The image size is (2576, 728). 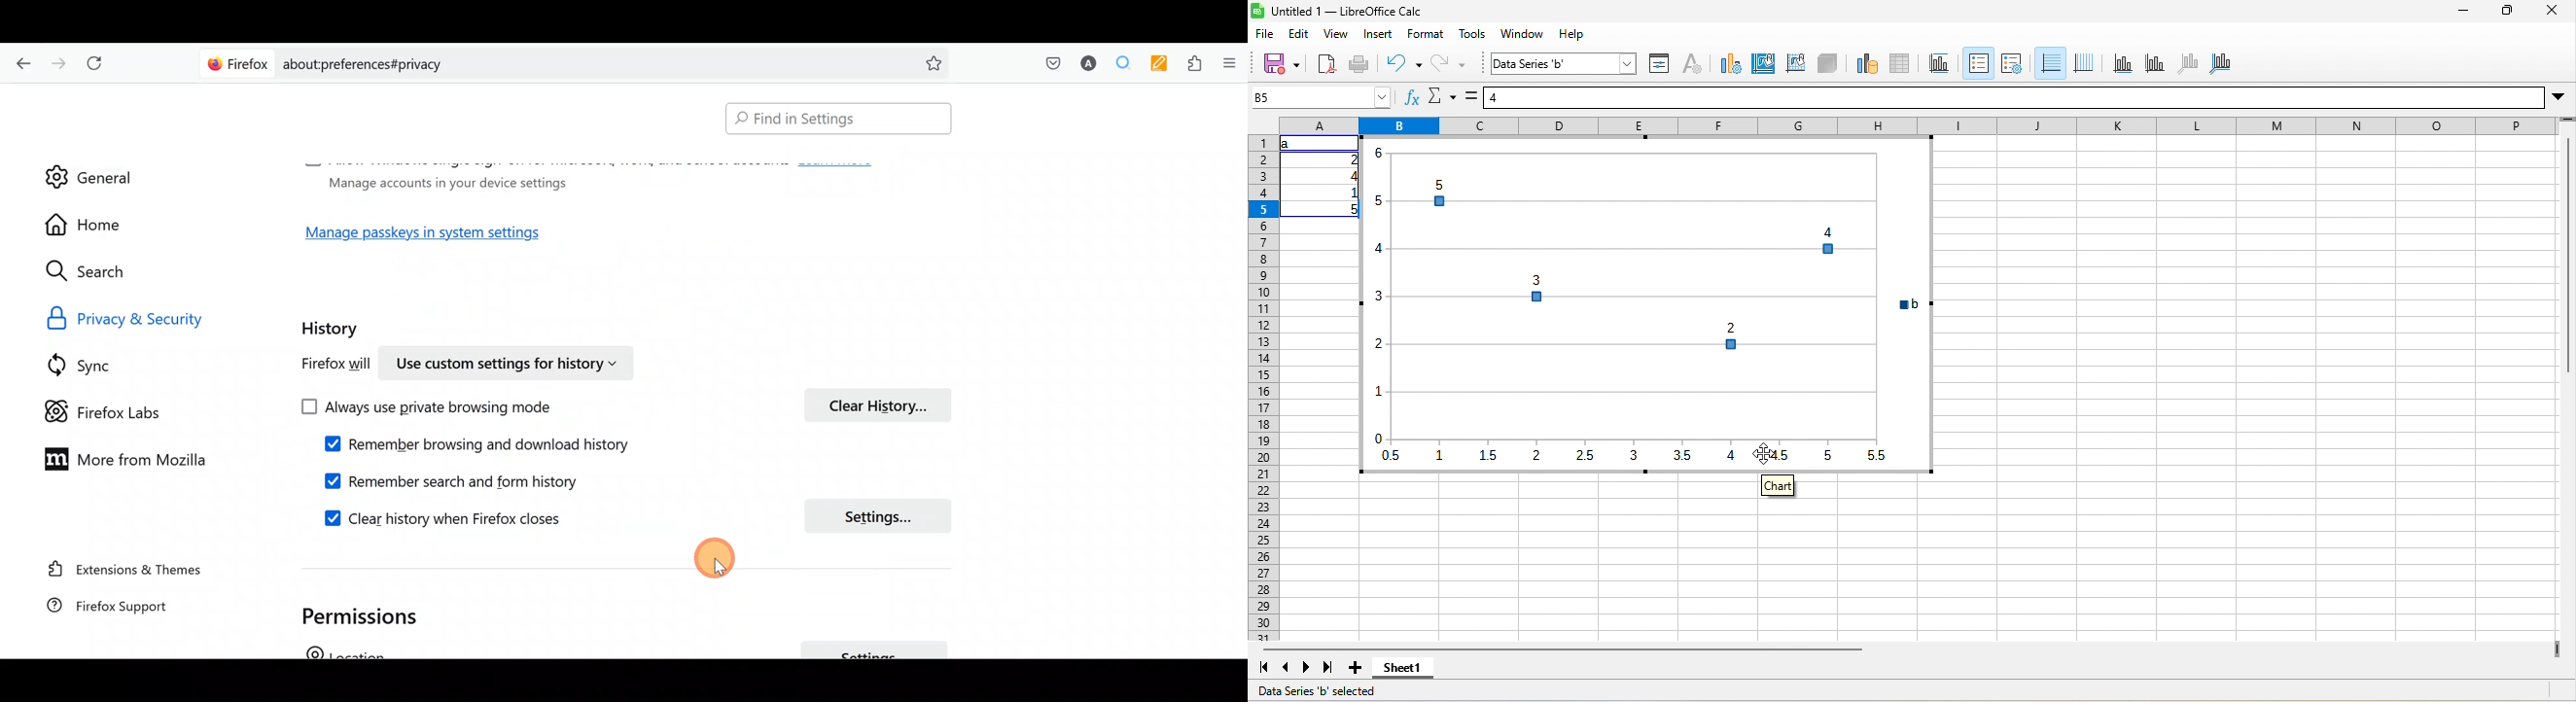 What do you see at coordinates (2014, 97) in the screenshot?
I see `formula bar` at bounding box center [2014, 97].